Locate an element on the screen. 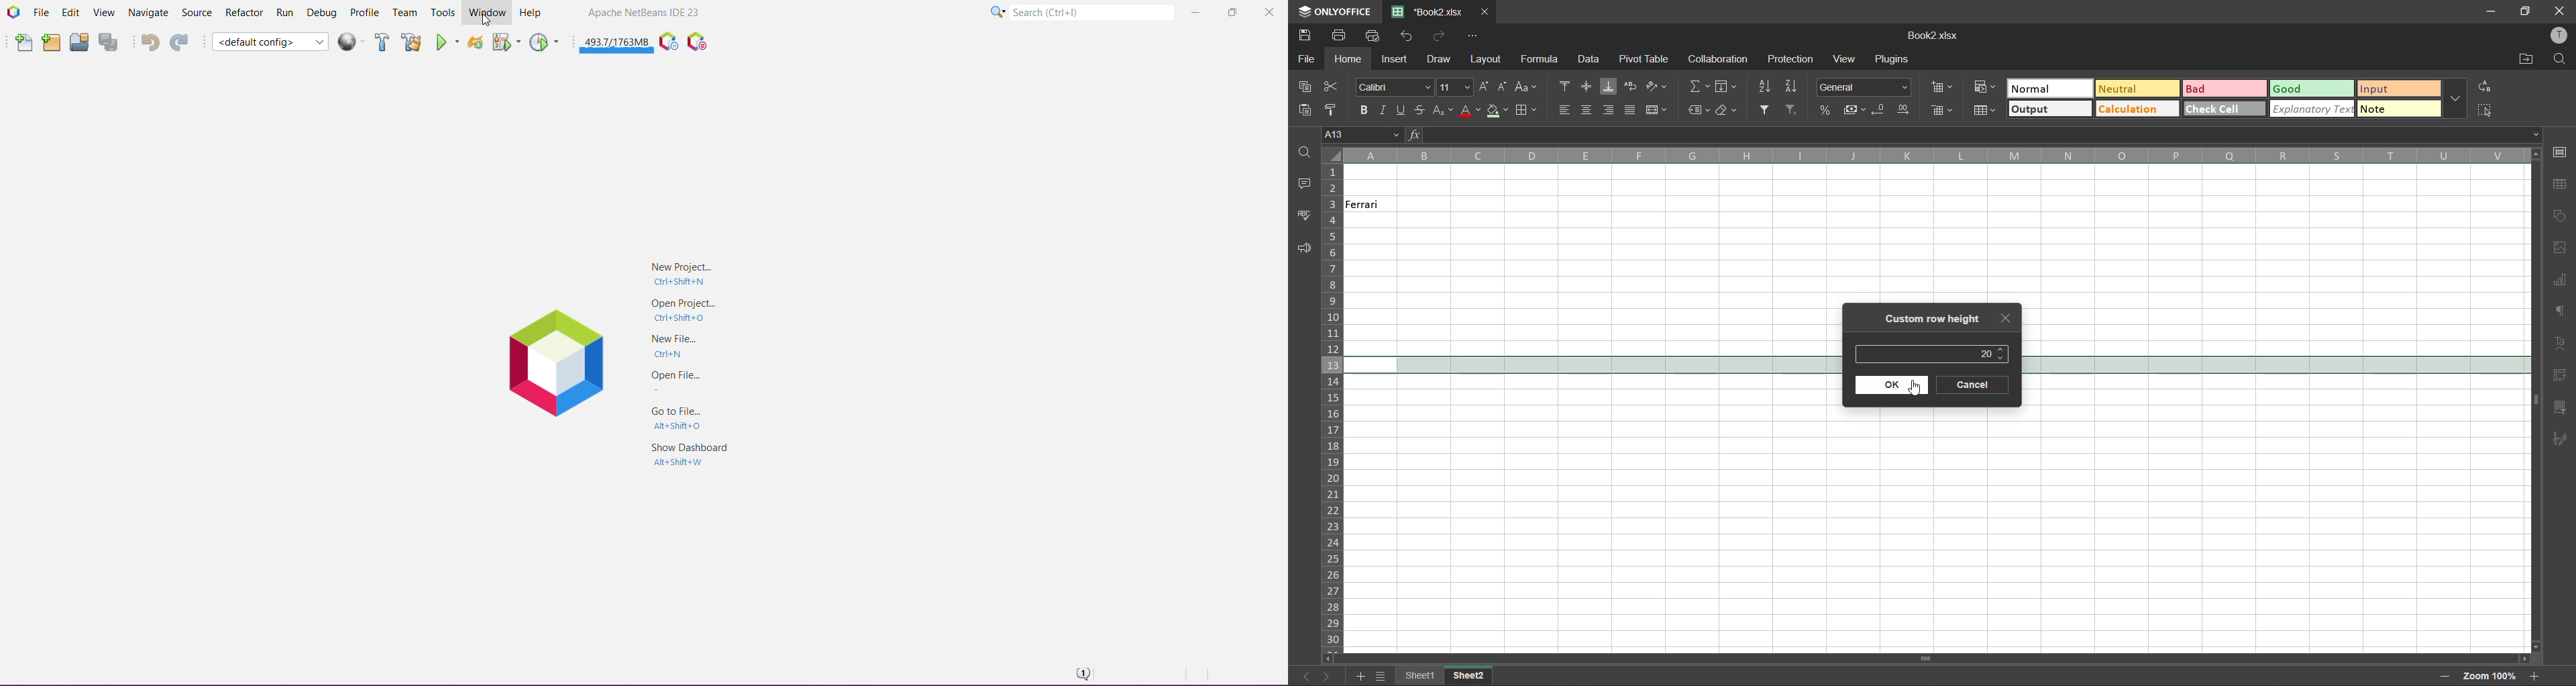  redo is located at coordinates (1441, 36).